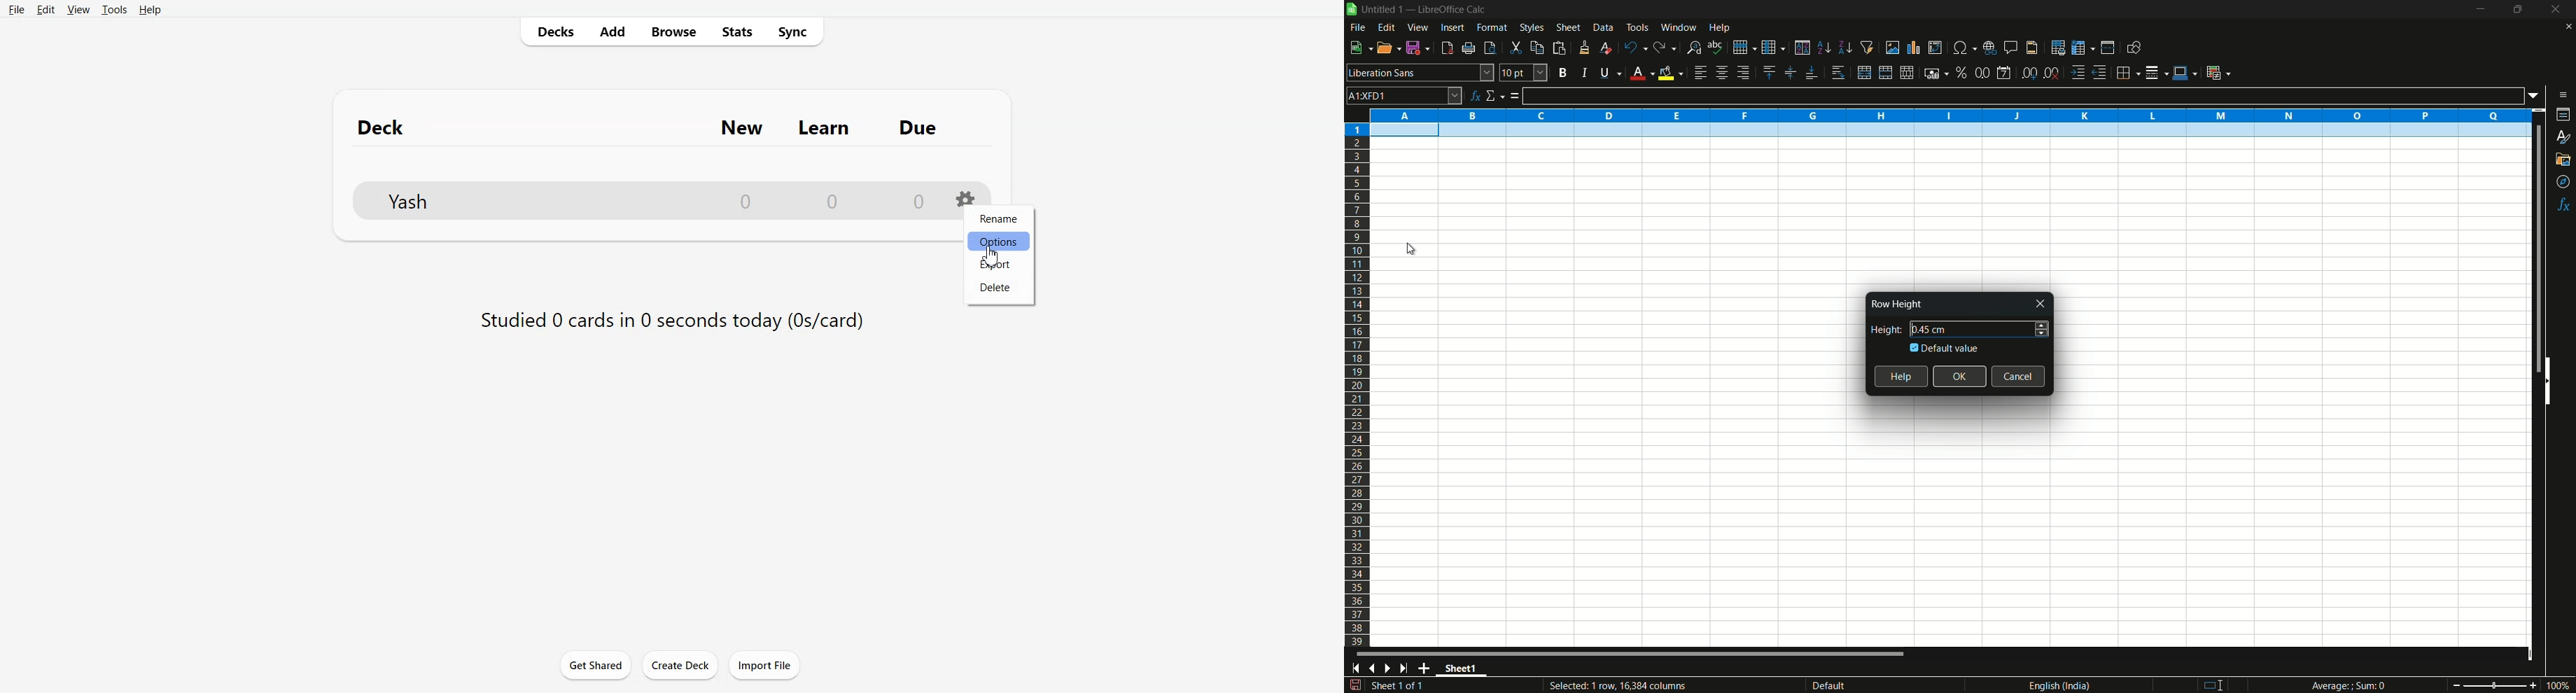 The width and height of the screenshot is (2576, 700). Describe the element at coordinates (794, 31) in the screenshot. I see `Sync` at that location.